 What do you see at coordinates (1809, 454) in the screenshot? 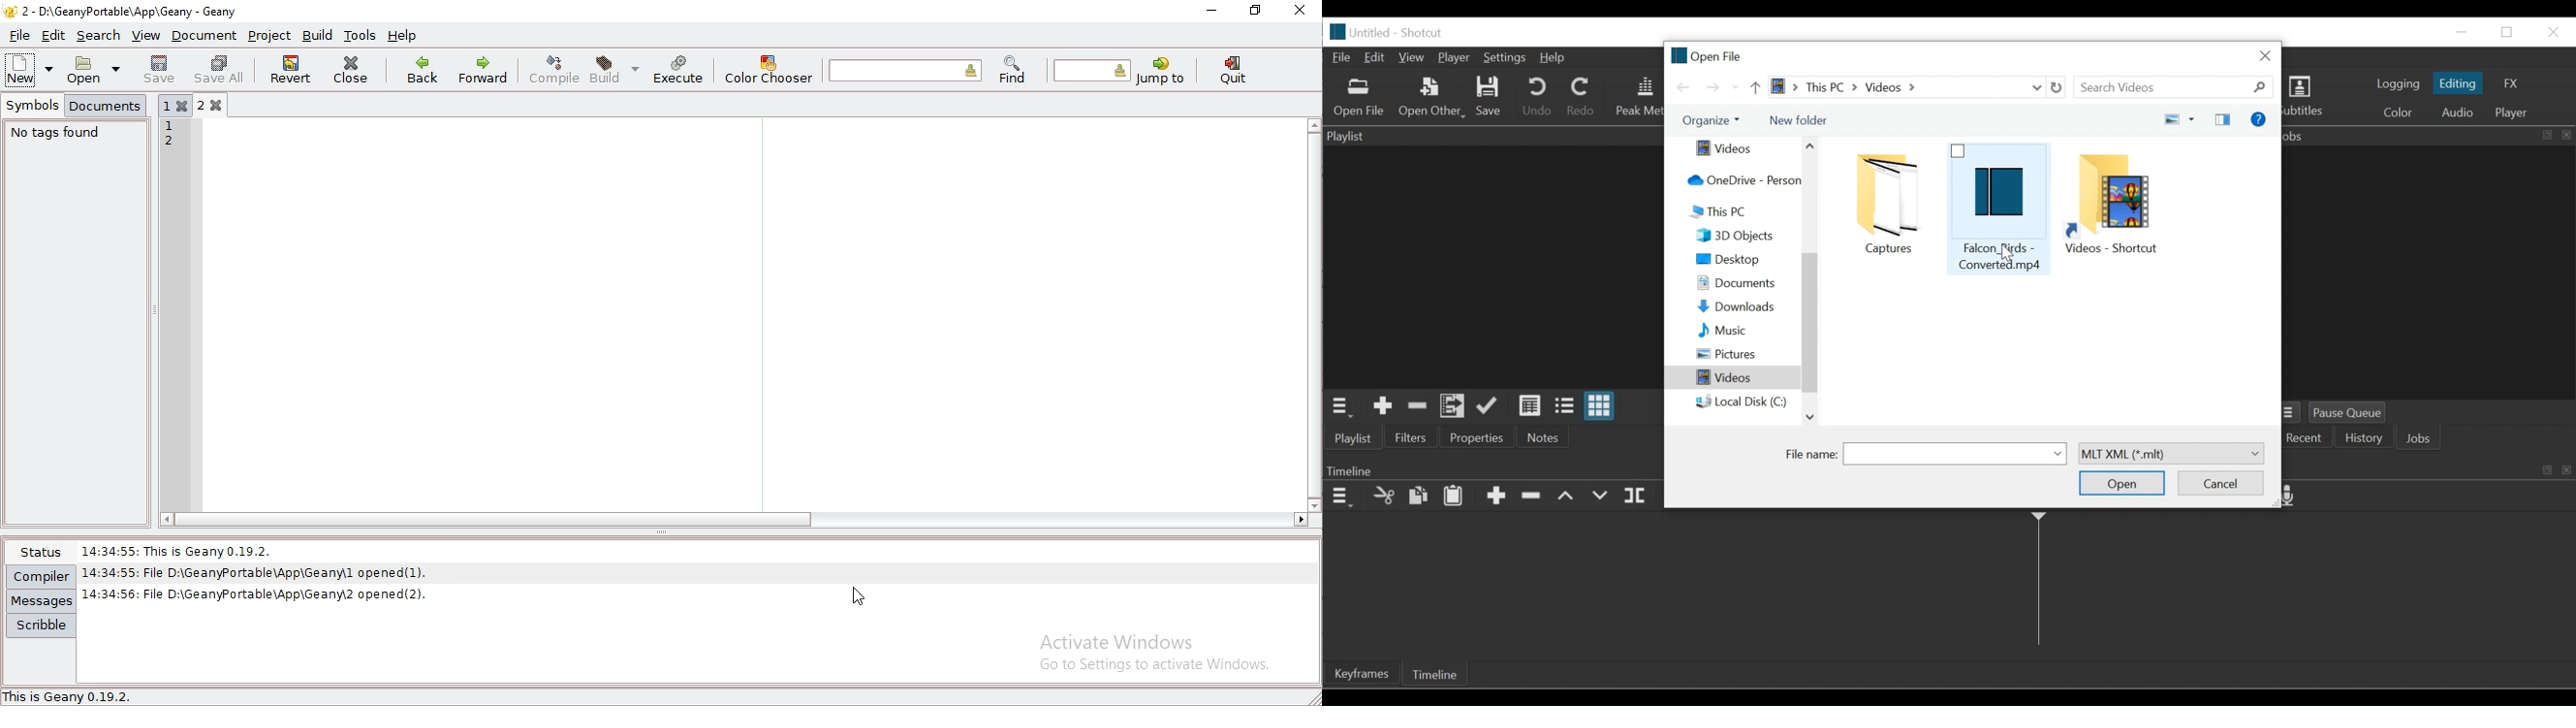
I see `File name` at bounding box center [1809, 454].